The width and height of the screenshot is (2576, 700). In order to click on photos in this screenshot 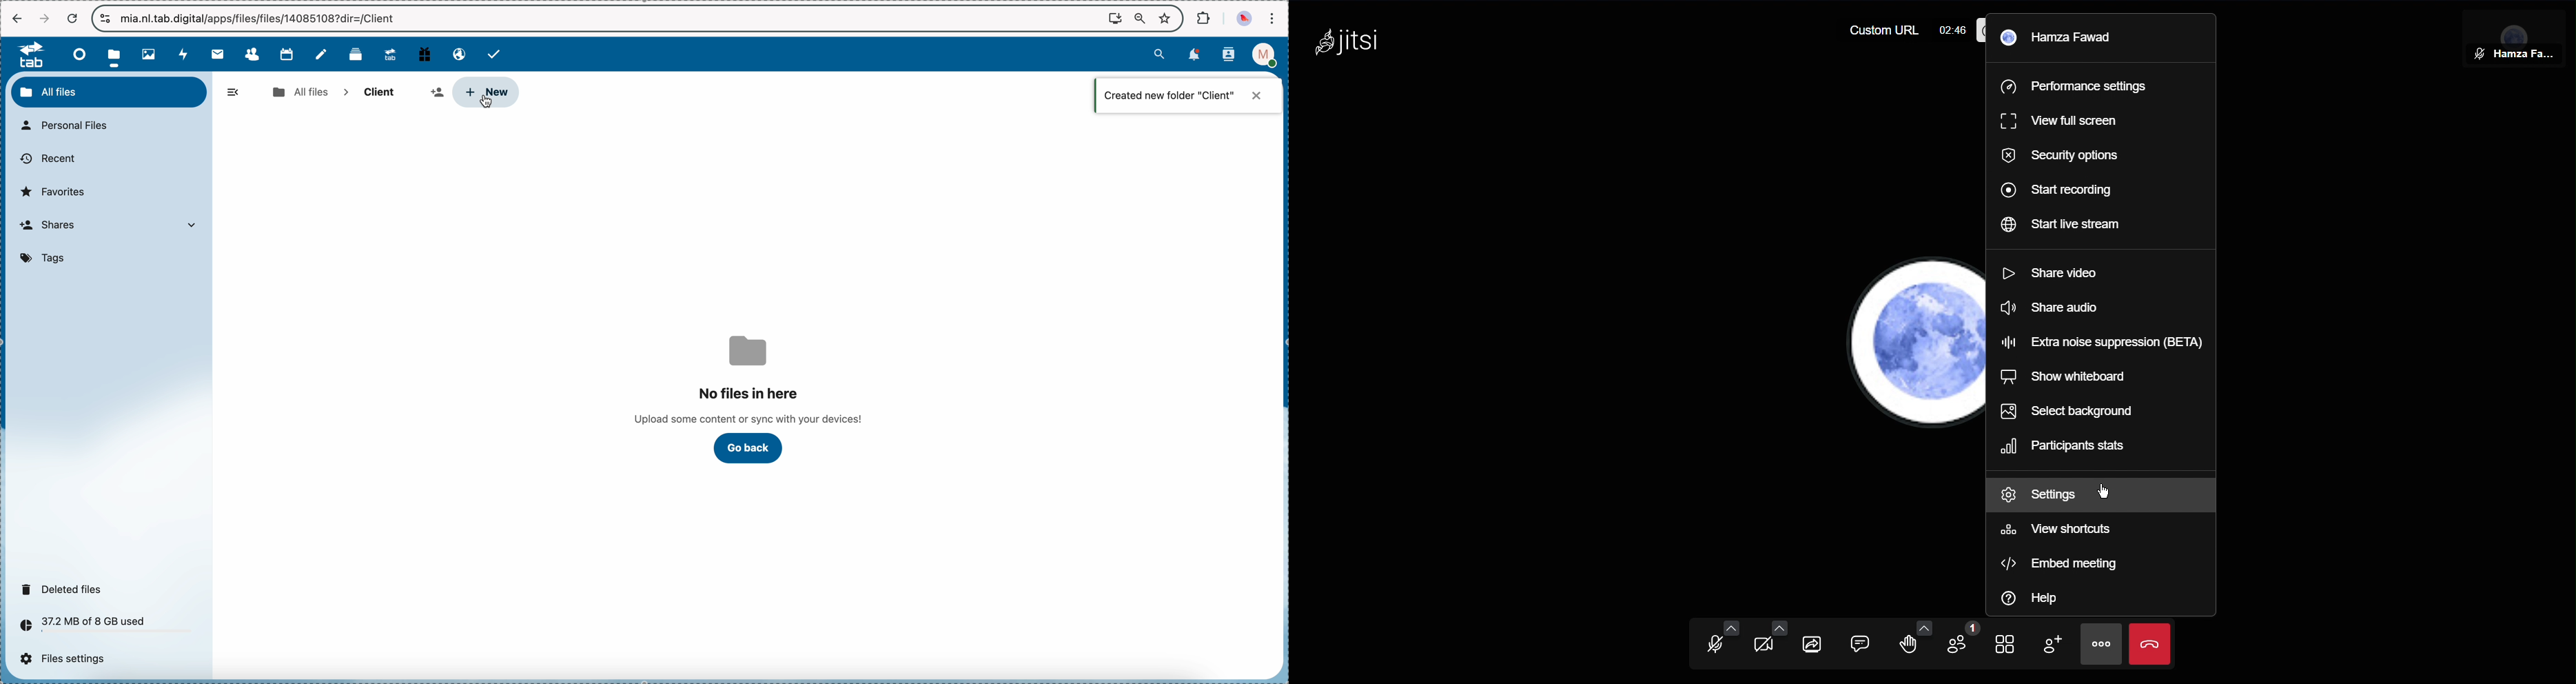, I will do `click(152, 55)`.